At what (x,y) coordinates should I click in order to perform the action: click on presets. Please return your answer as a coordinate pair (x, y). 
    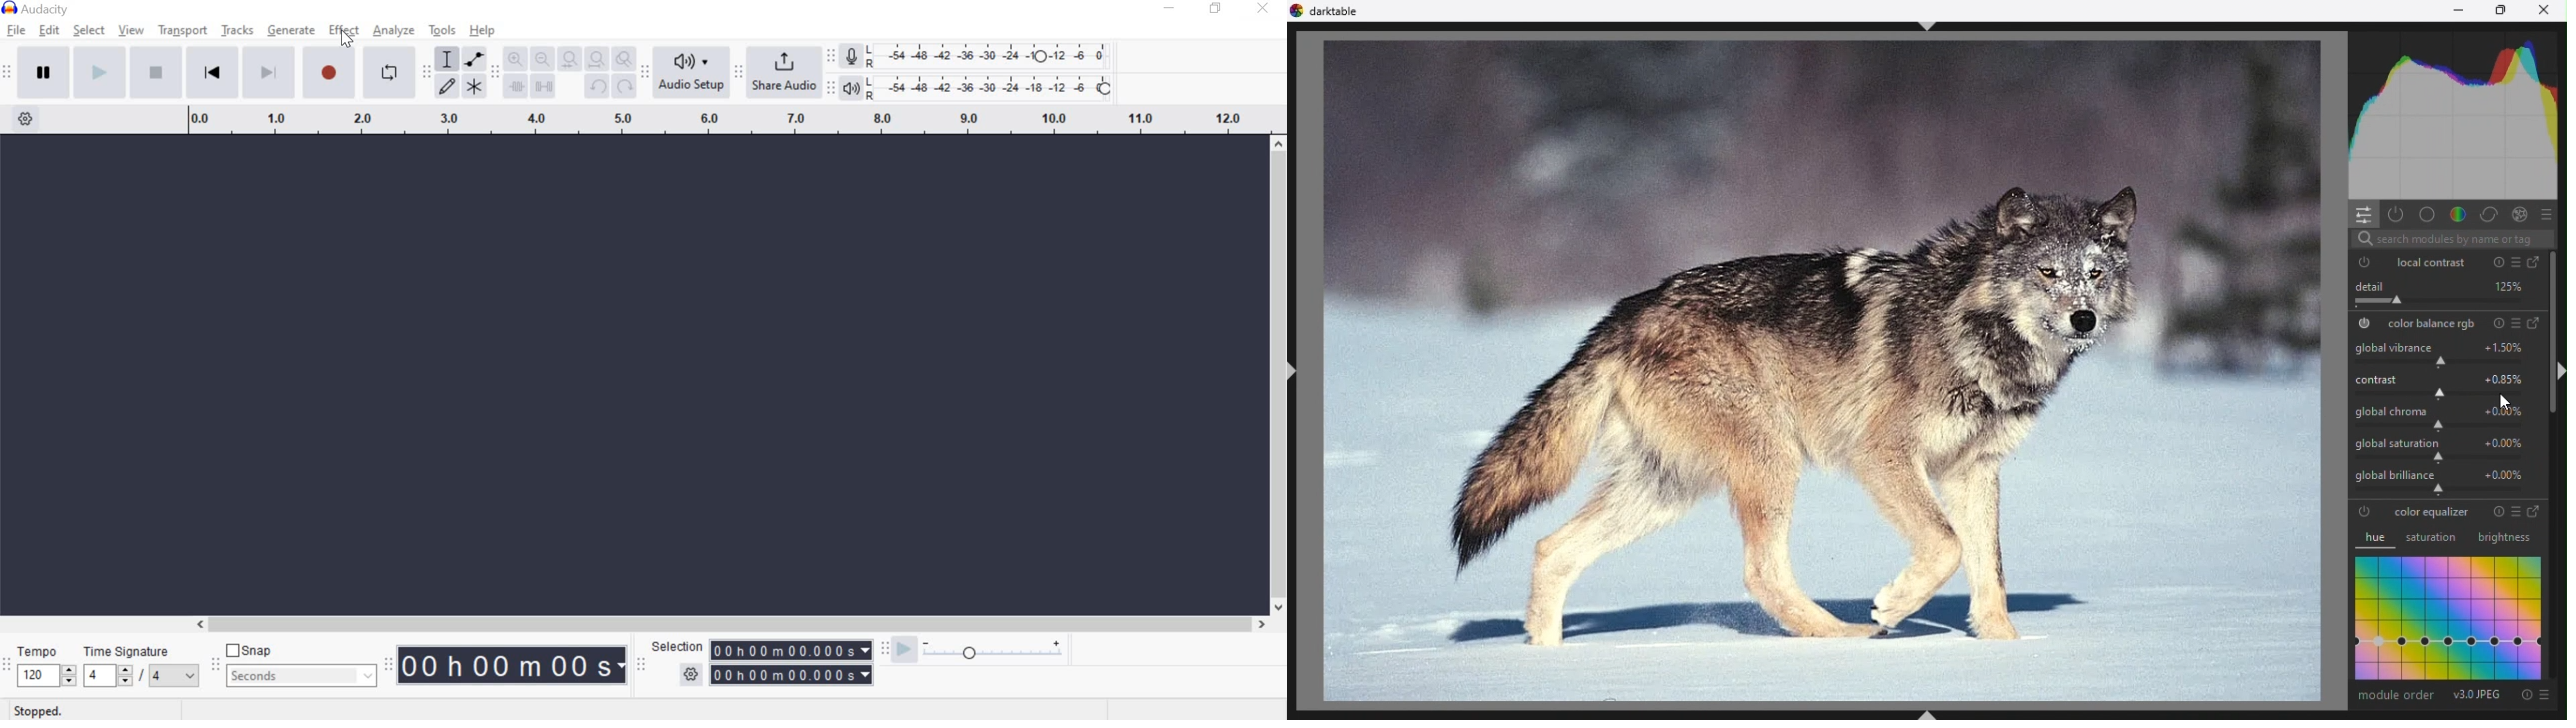
    Looking at the image, I should click on (2544, 697).